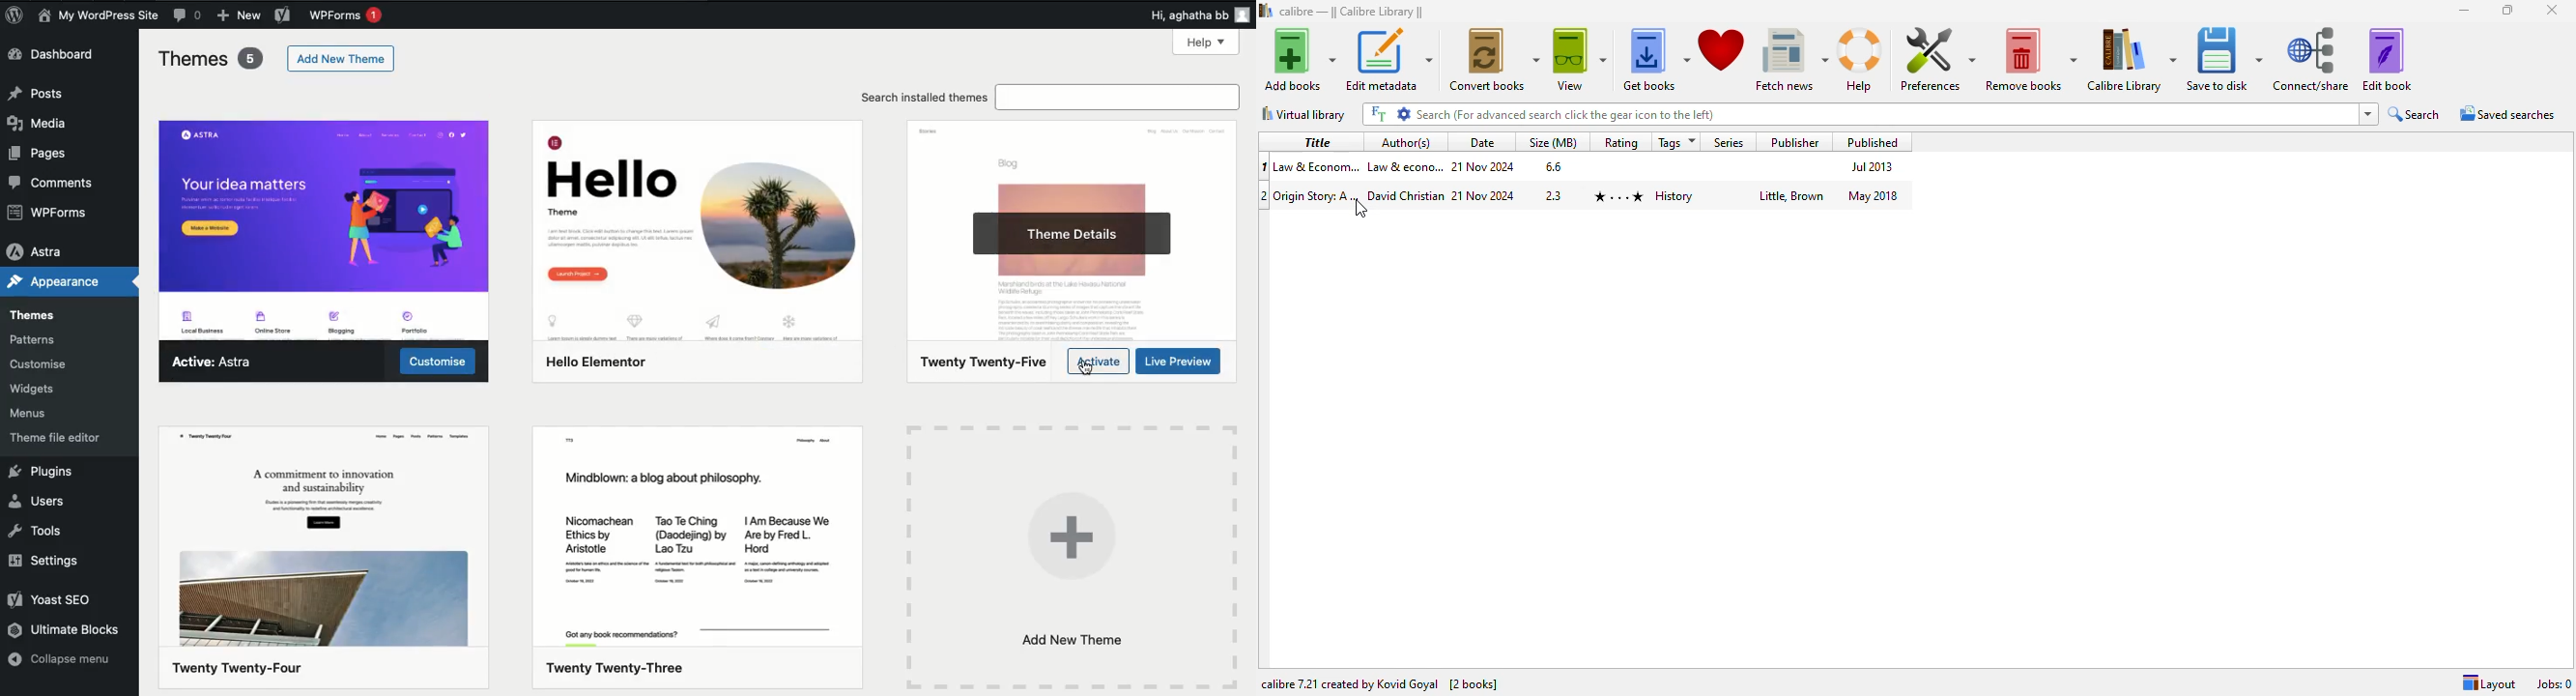 This screenshot has height=700, width=2576. Describe the element at coordinates (56, 659) in the screenshot. I see `Collapse menu` at that location.